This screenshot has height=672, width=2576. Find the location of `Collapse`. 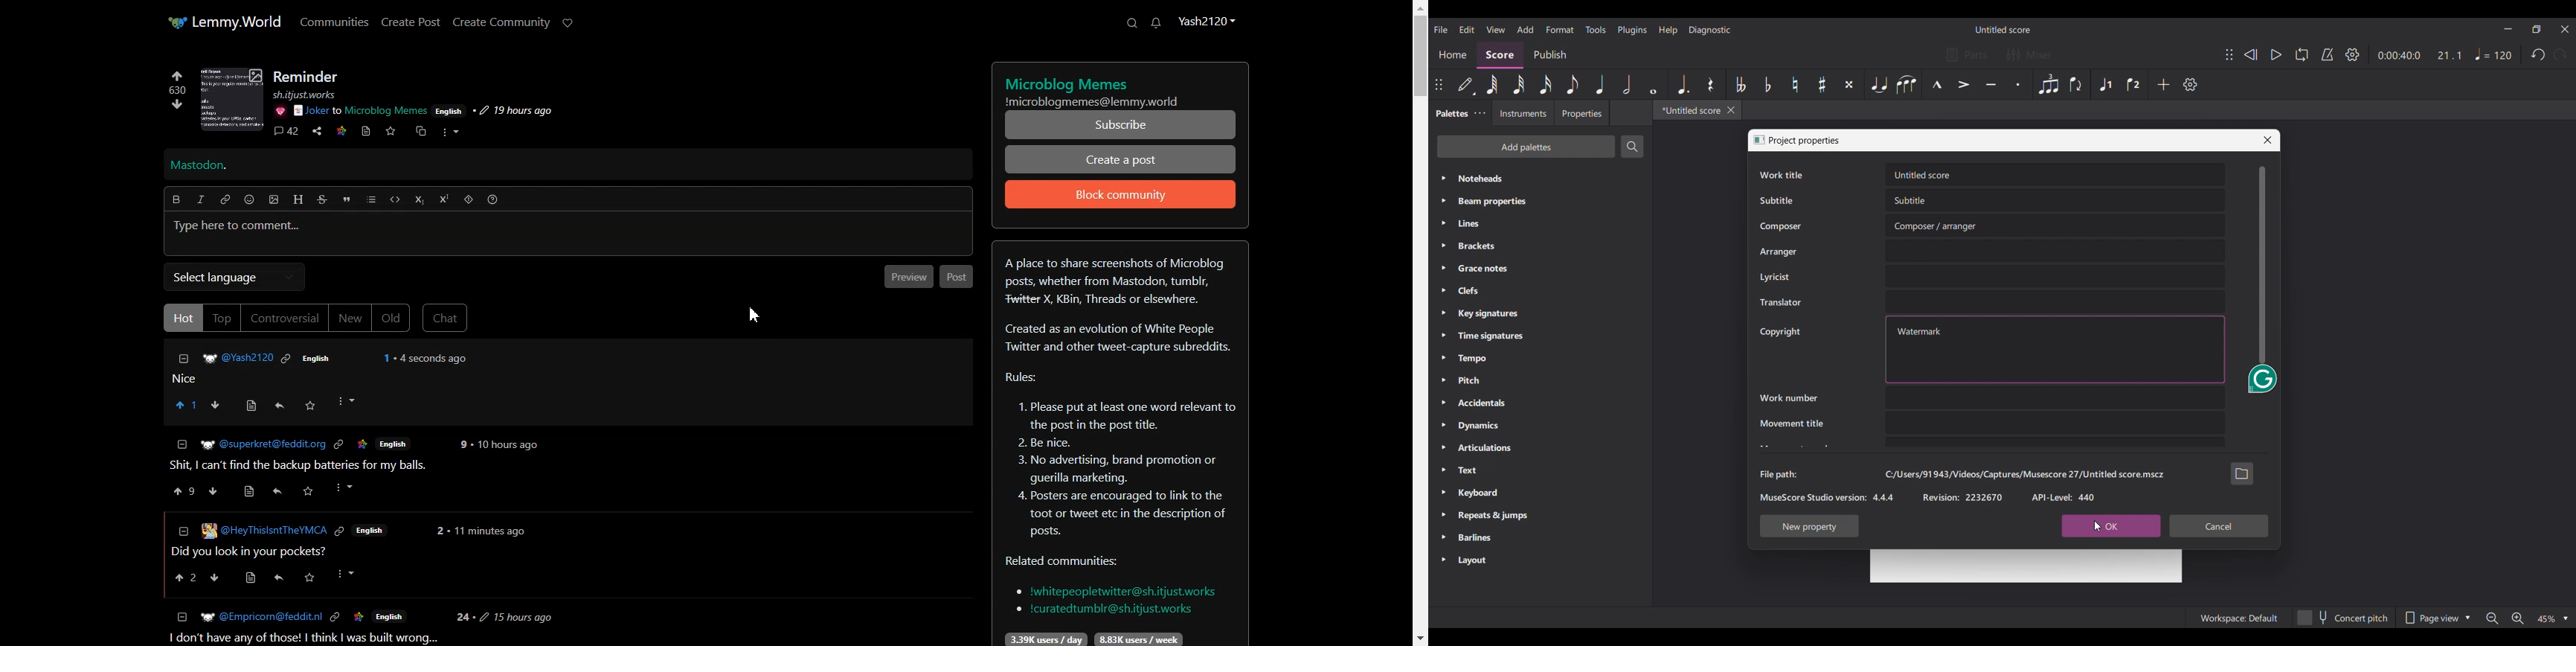

Collapse is located at coordinates (182, 359).